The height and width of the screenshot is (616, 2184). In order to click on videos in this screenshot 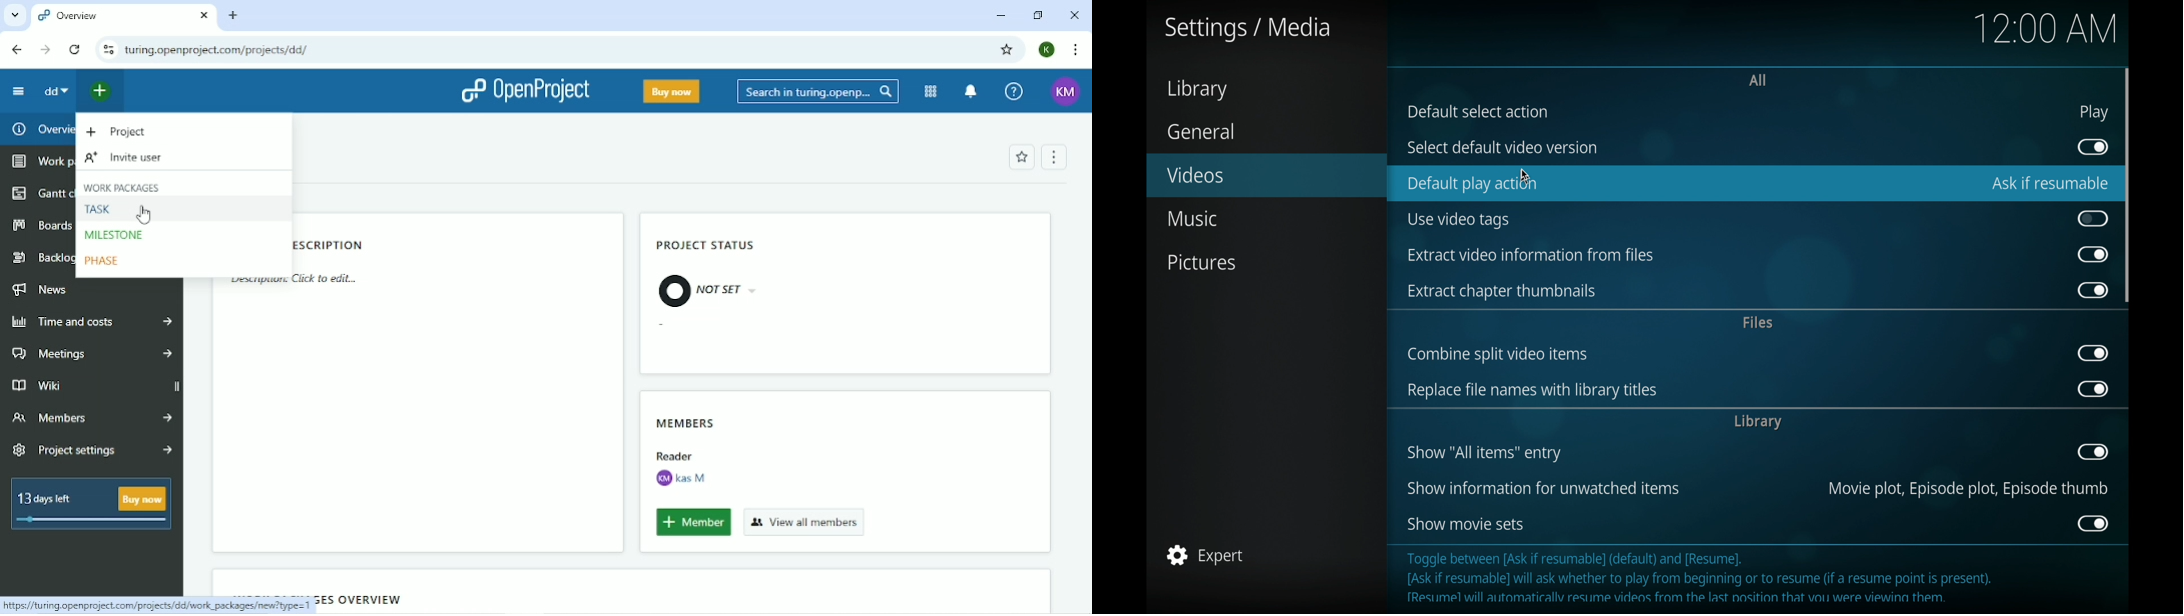, I will do `click(1197, 174)`.